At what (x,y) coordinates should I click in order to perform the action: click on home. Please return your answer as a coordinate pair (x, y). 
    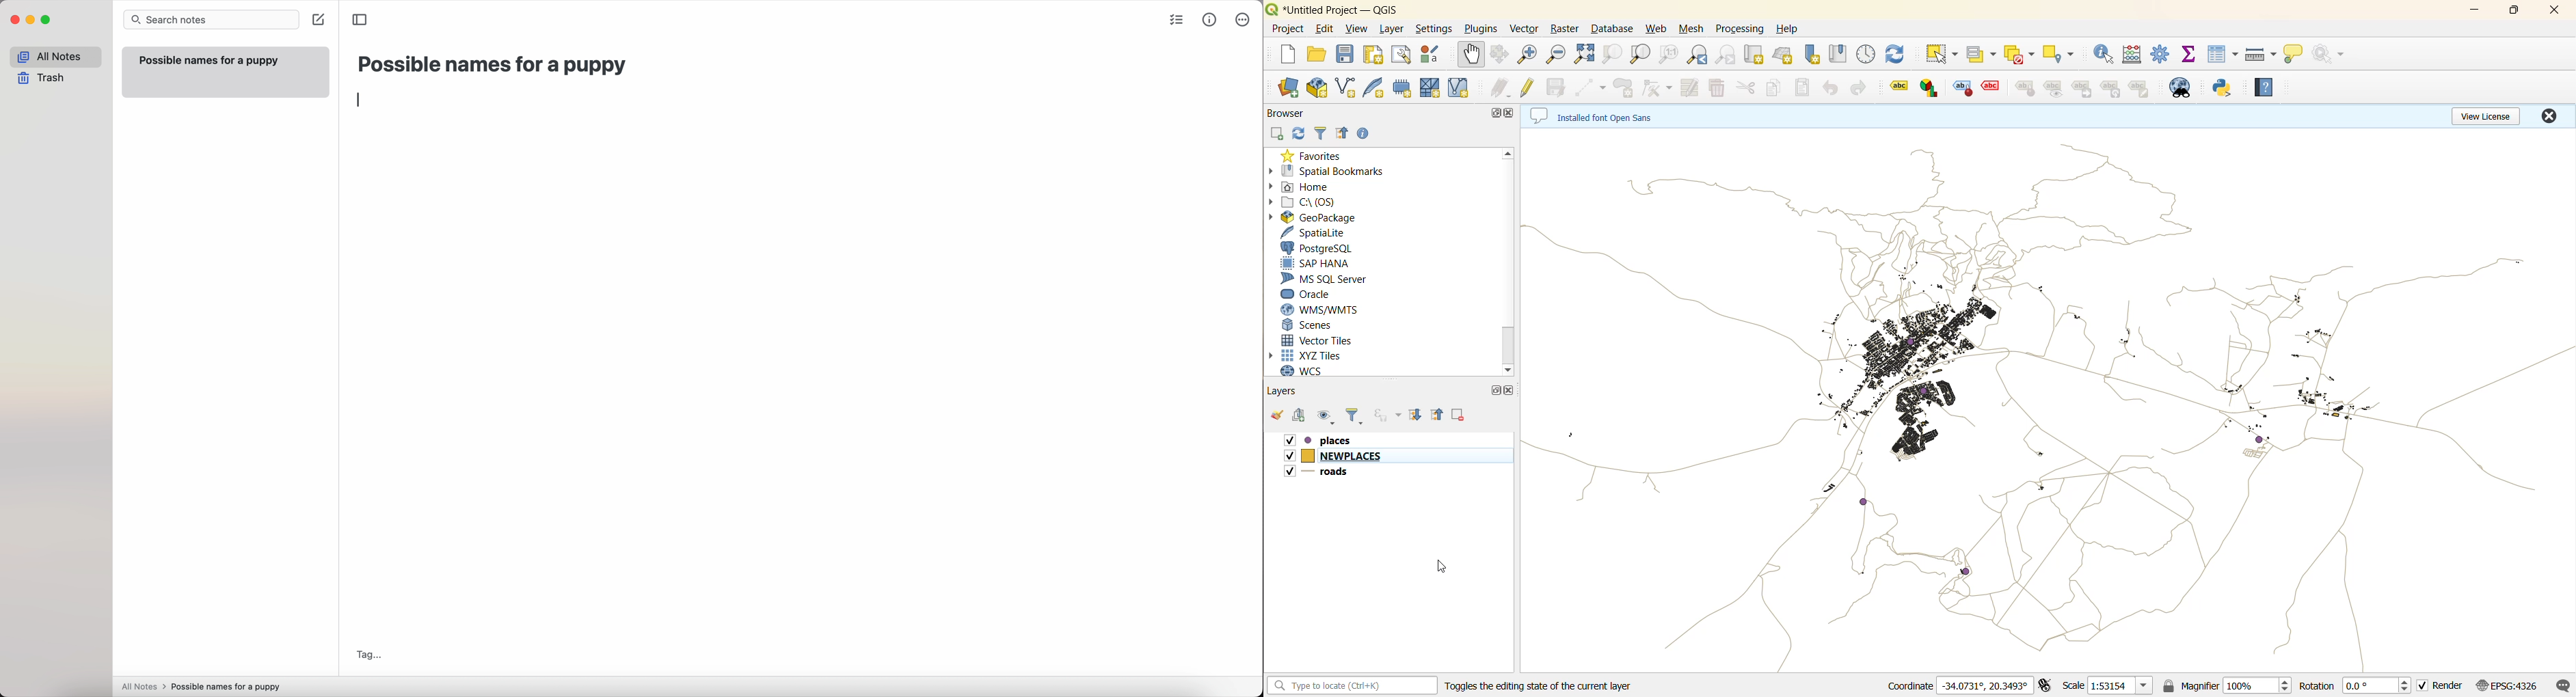
    Looking at the image, I should click on (1305, 185).